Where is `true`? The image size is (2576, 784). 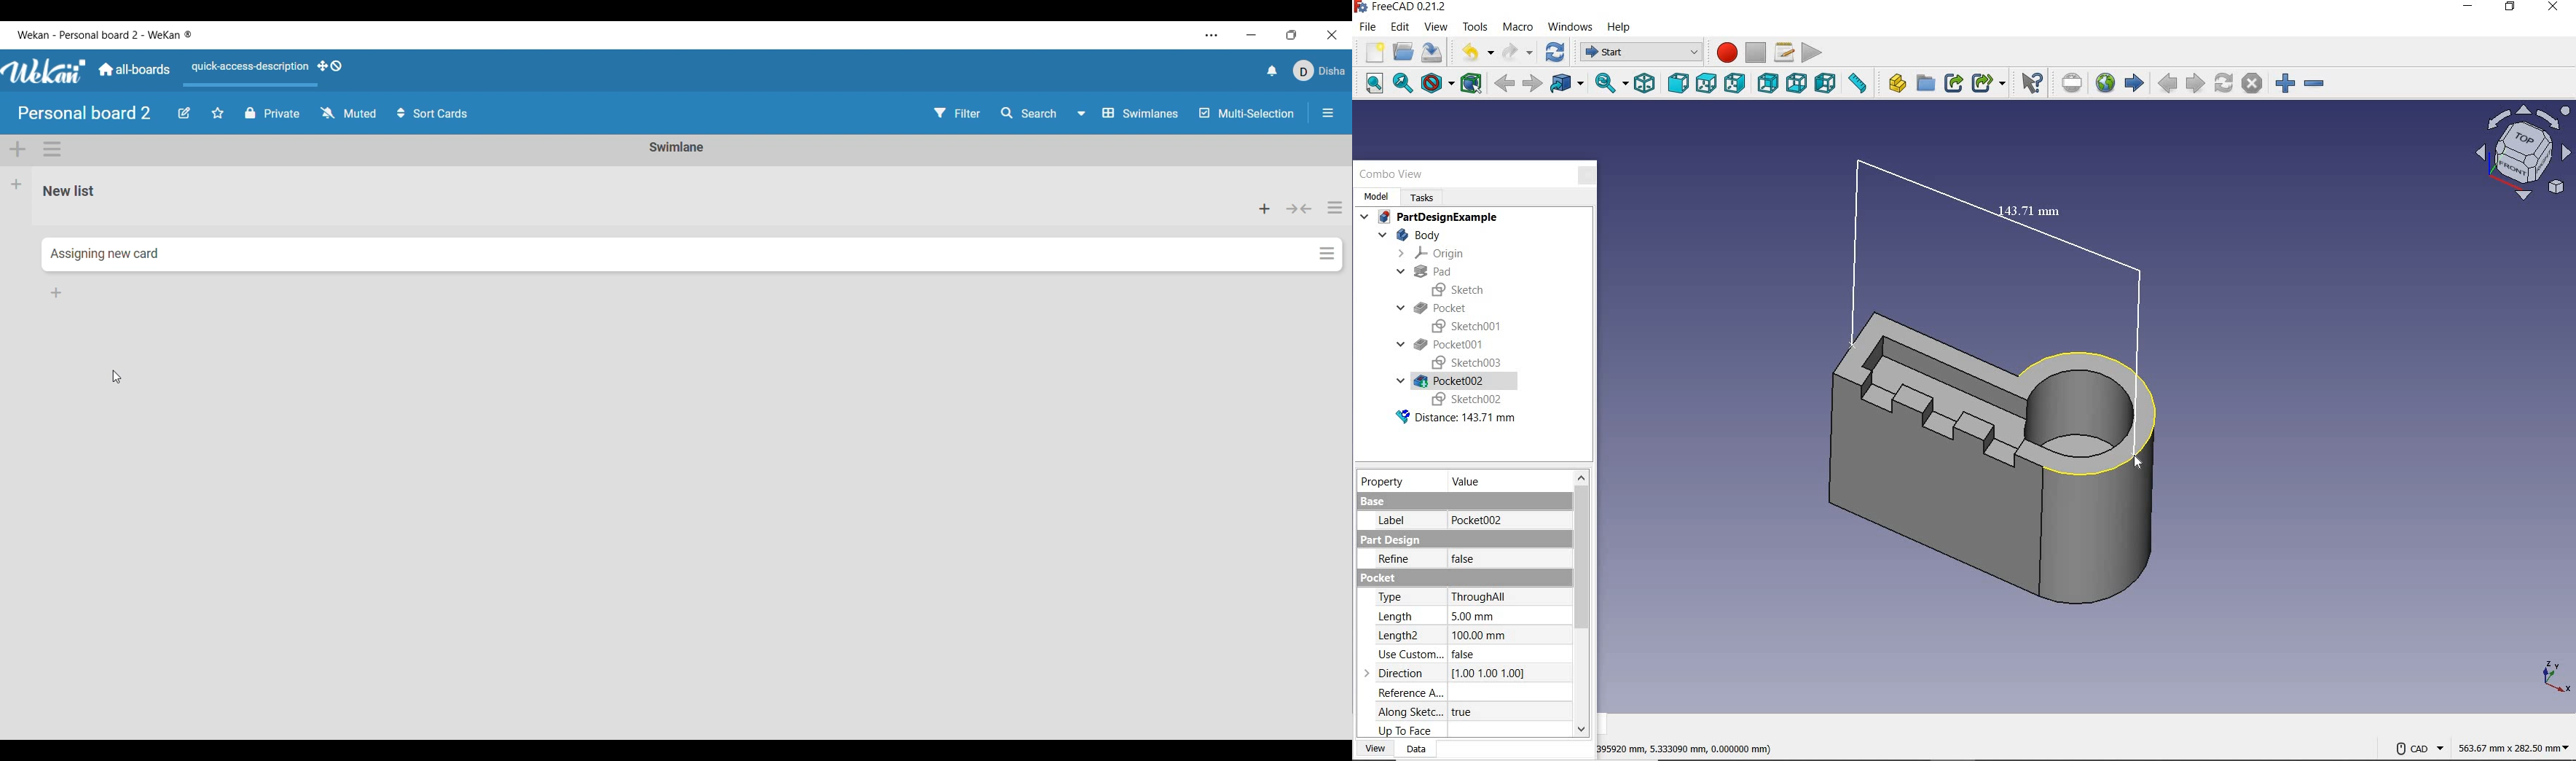 true is located at coordinates (1463, 713).